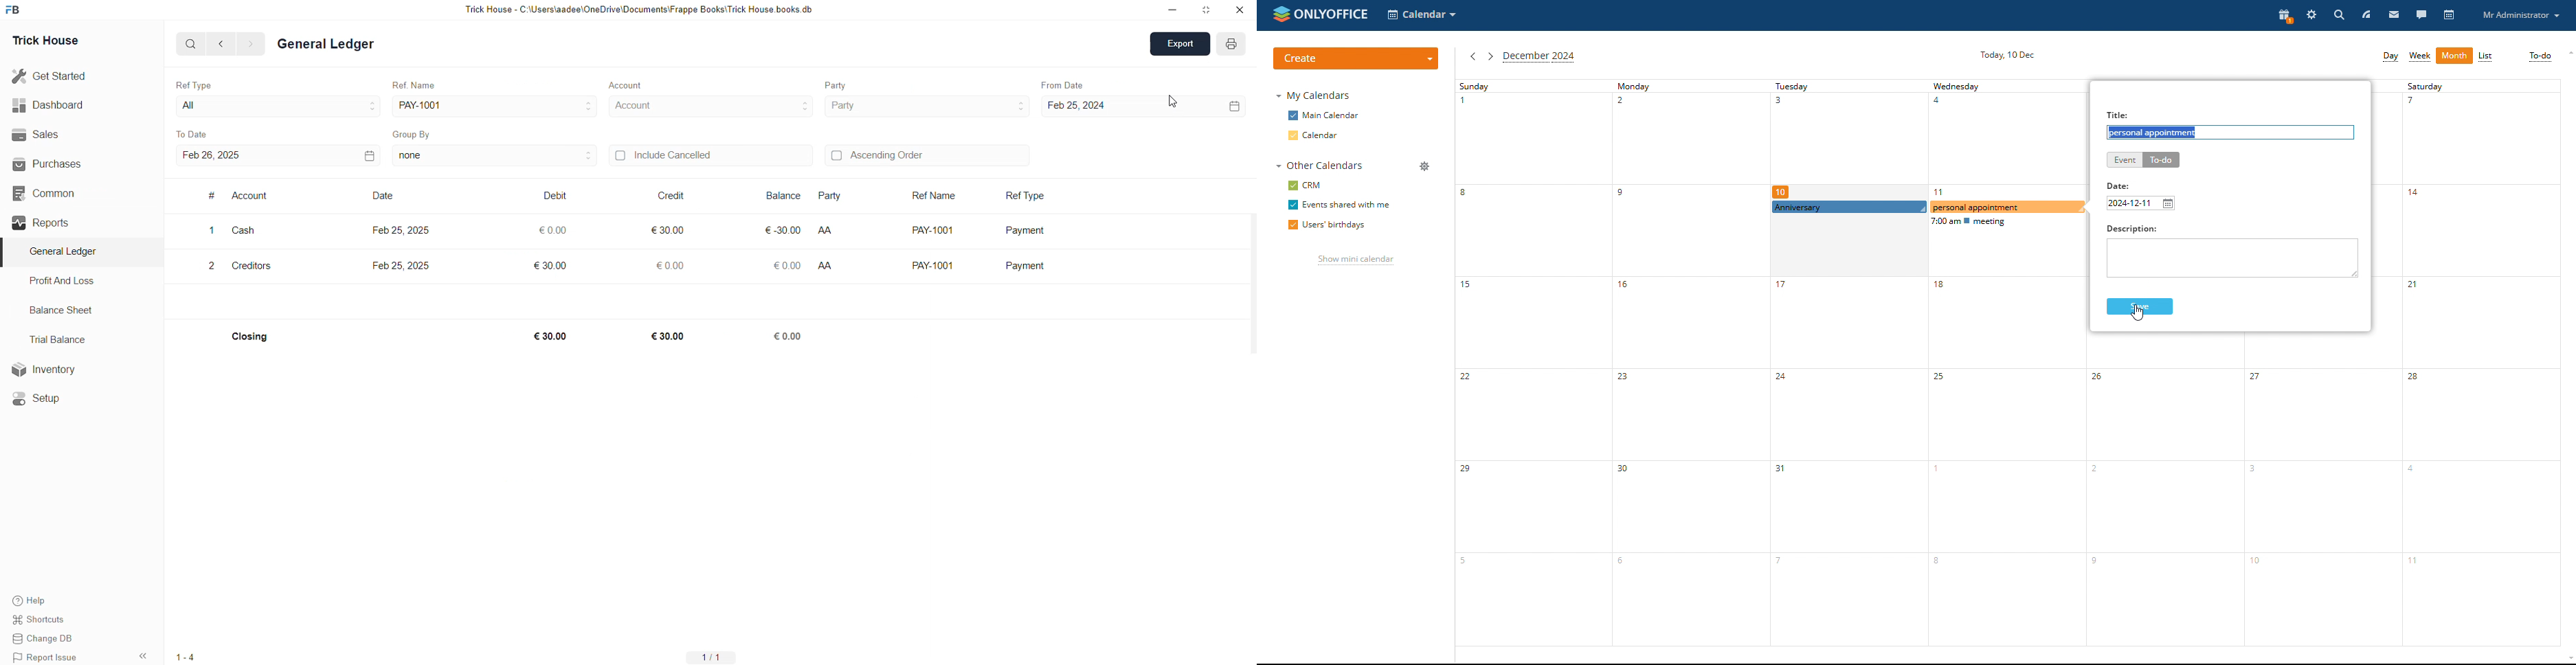 This screenshot has width=2576, height=672. What do you see at coordinates (403, 264) in the screenshot?
I see `Feb 25,2025` at bounding box center [403, 264].